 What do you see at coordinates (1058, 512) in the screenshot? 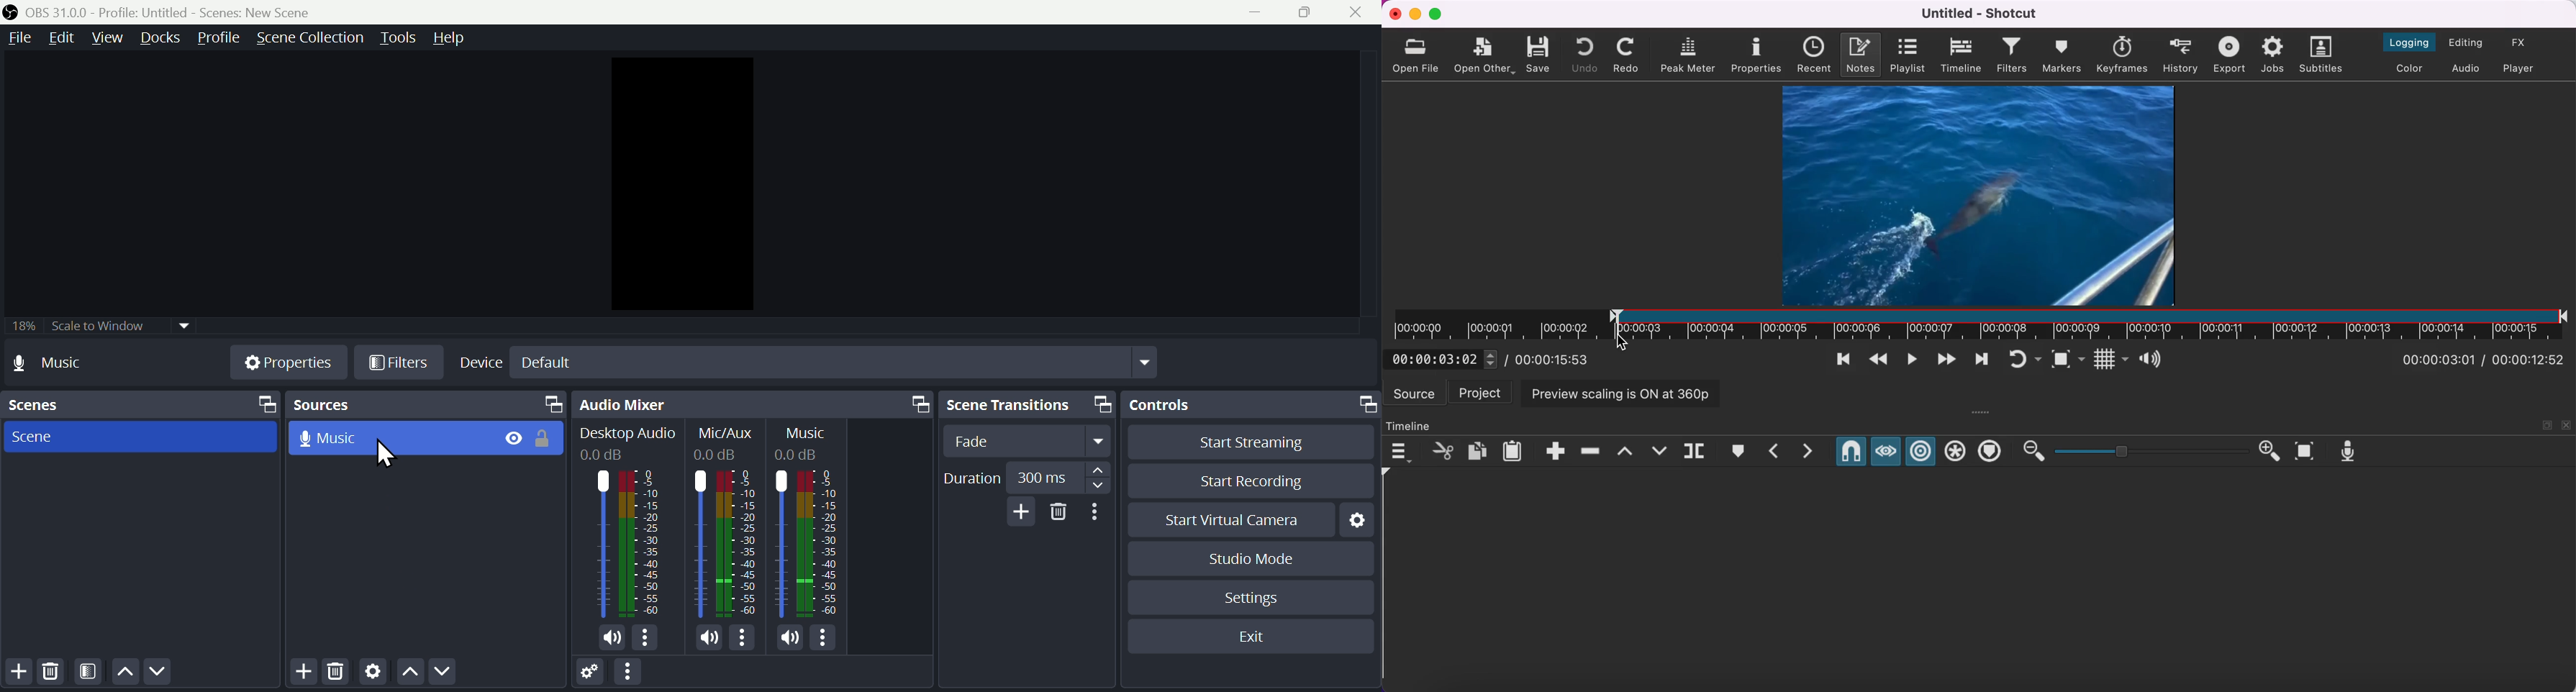
I see `Delete` at bounding box center [1058, 512].